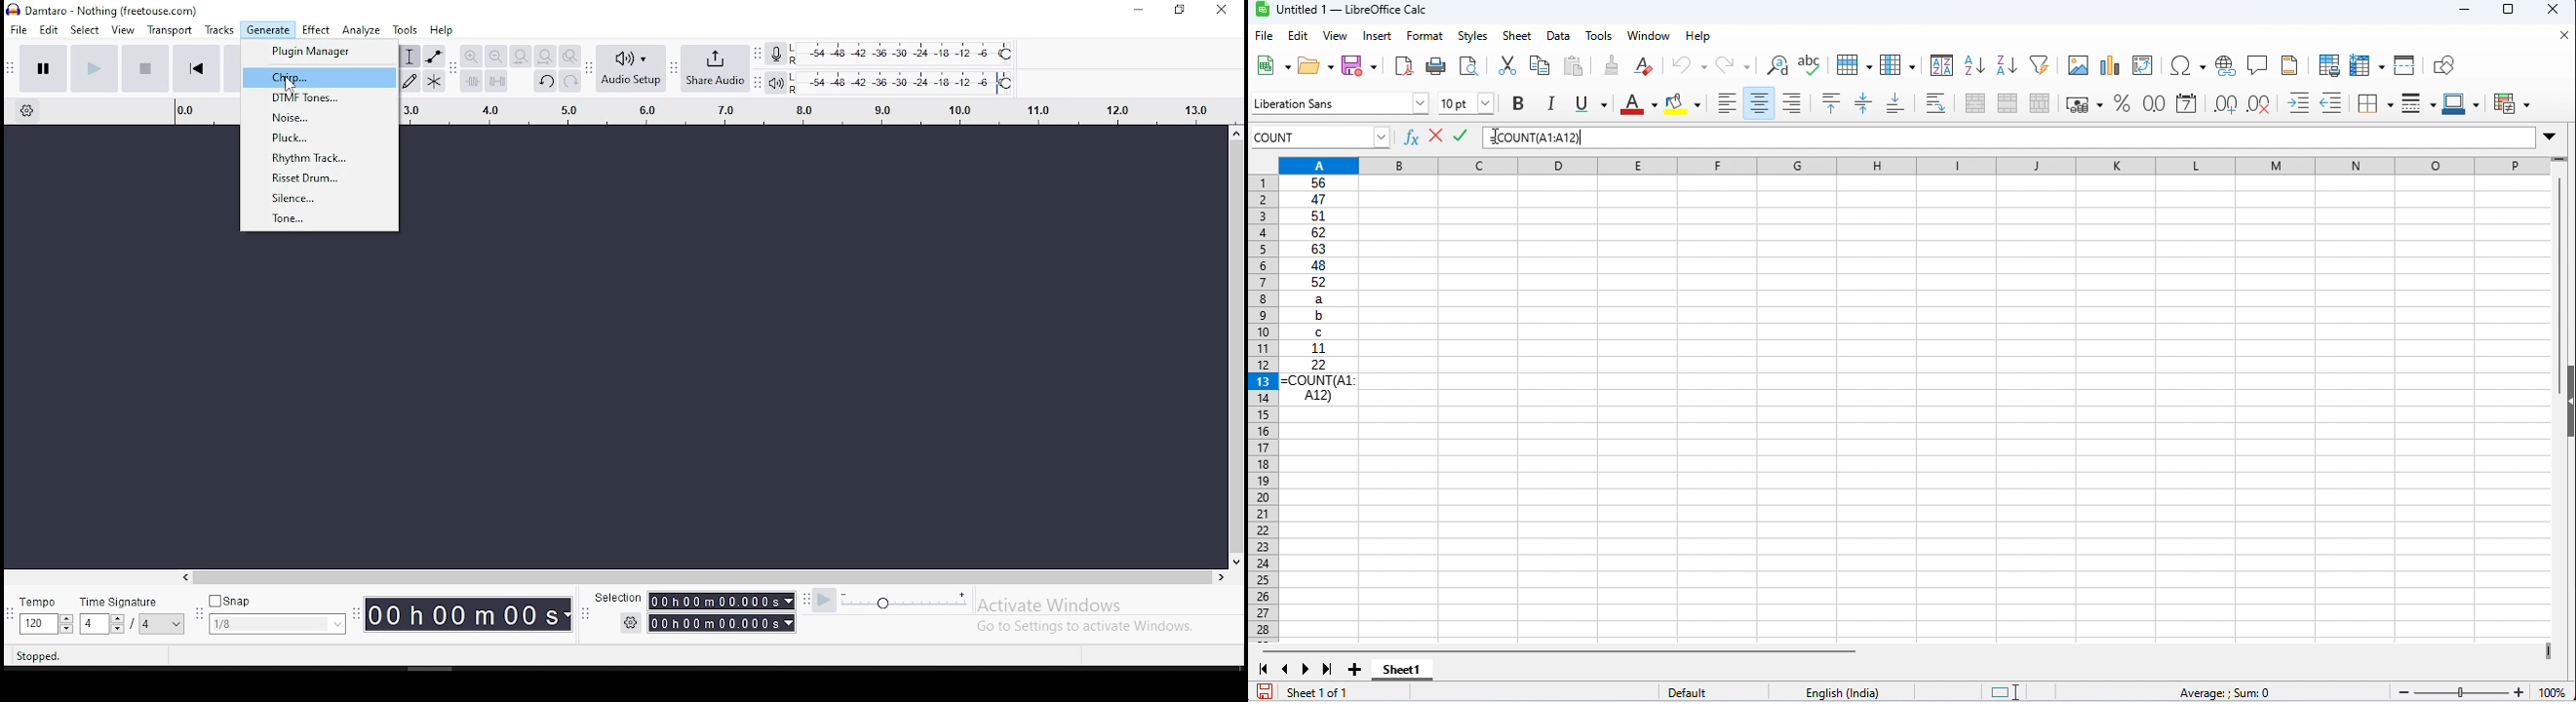 The height and width of the screenshot is (728, 2576). Describe the element at coordinates (357, 623) in the screenshot. I see `show menu` at that location.